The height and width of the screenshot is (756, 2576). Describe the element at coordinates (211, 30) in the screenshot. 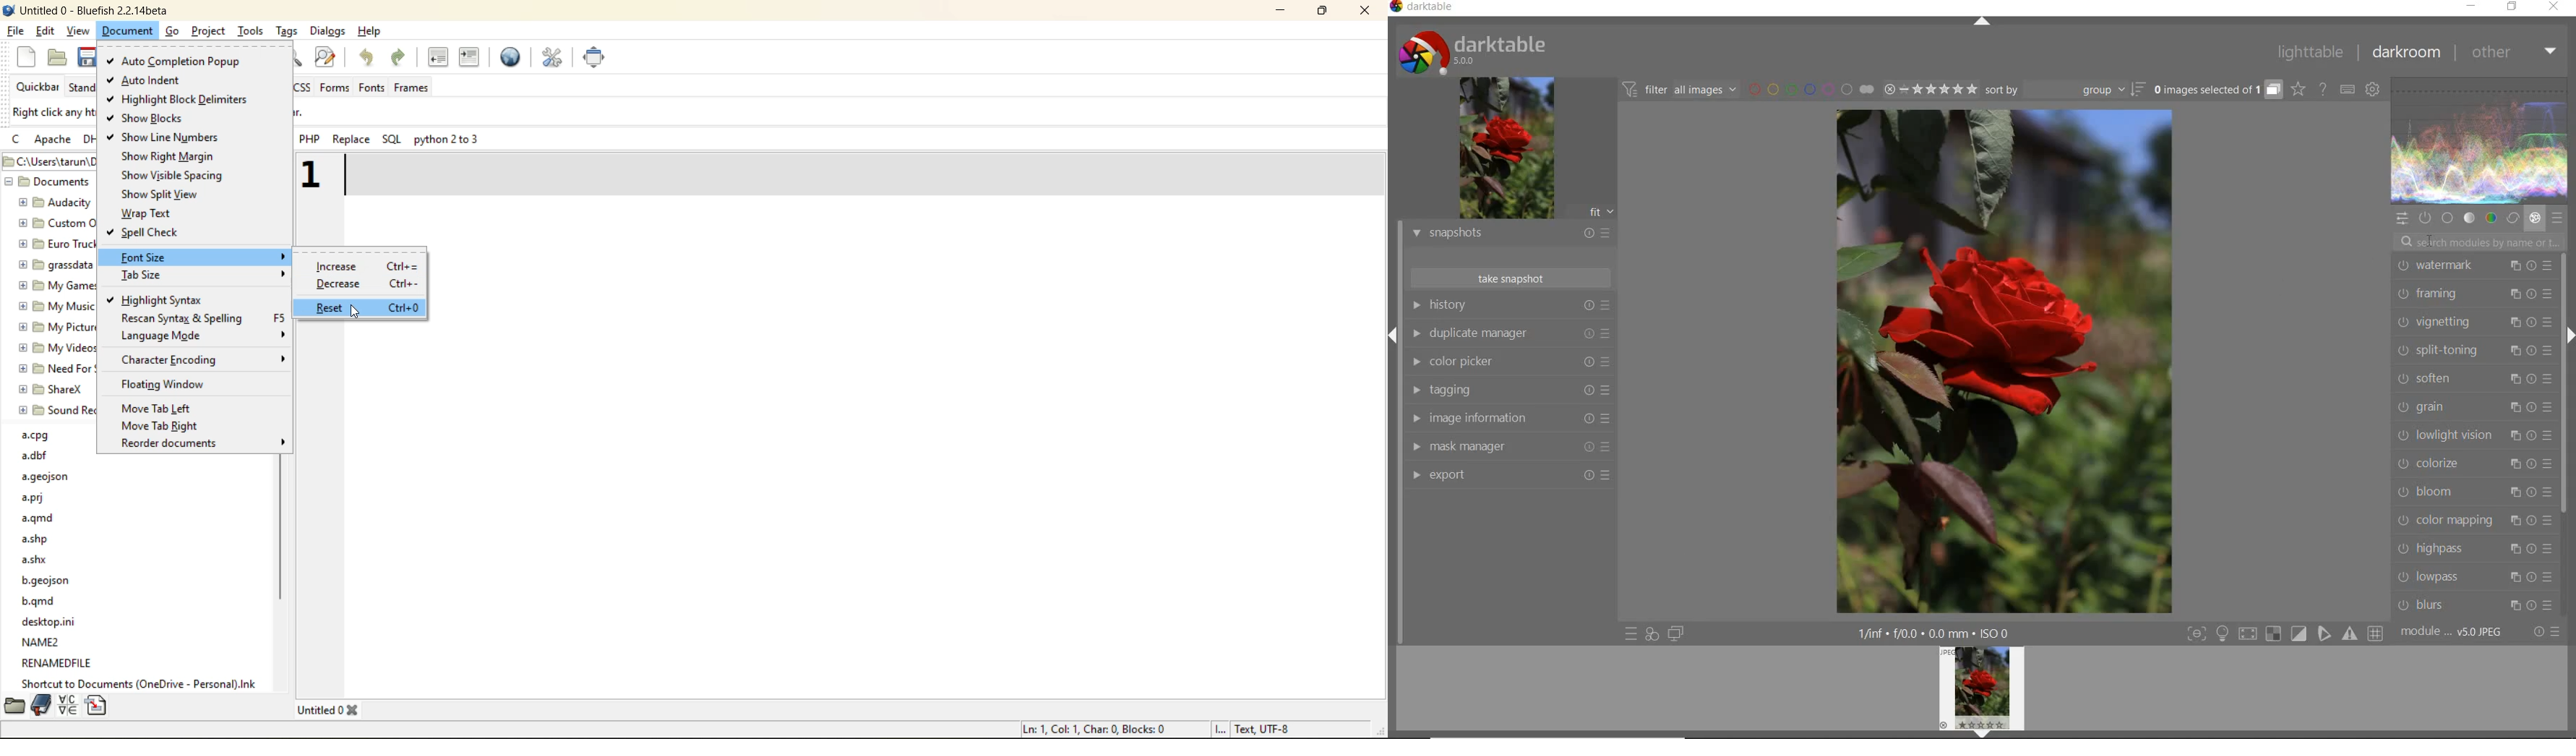

I see `project` at that location.